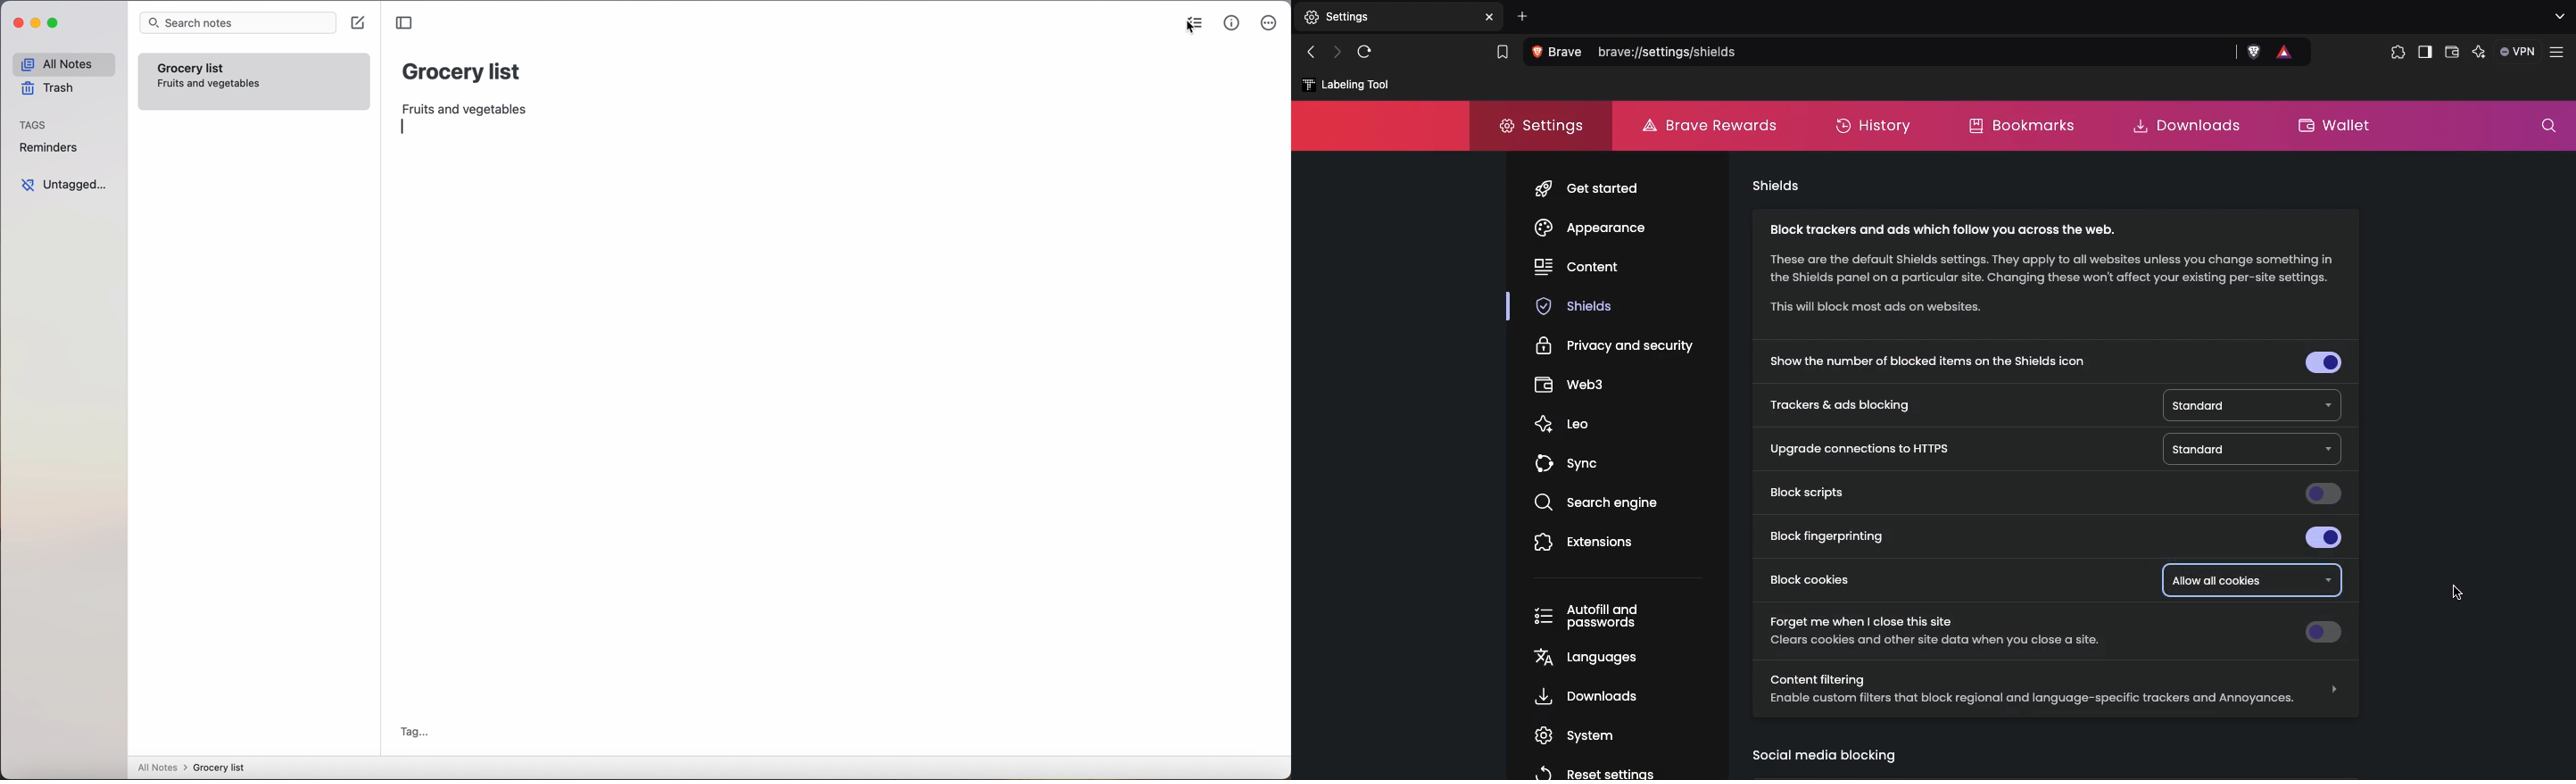  Describe the element at coordinates (1333, 19) in the screenshot. I see `New tab` at that location.